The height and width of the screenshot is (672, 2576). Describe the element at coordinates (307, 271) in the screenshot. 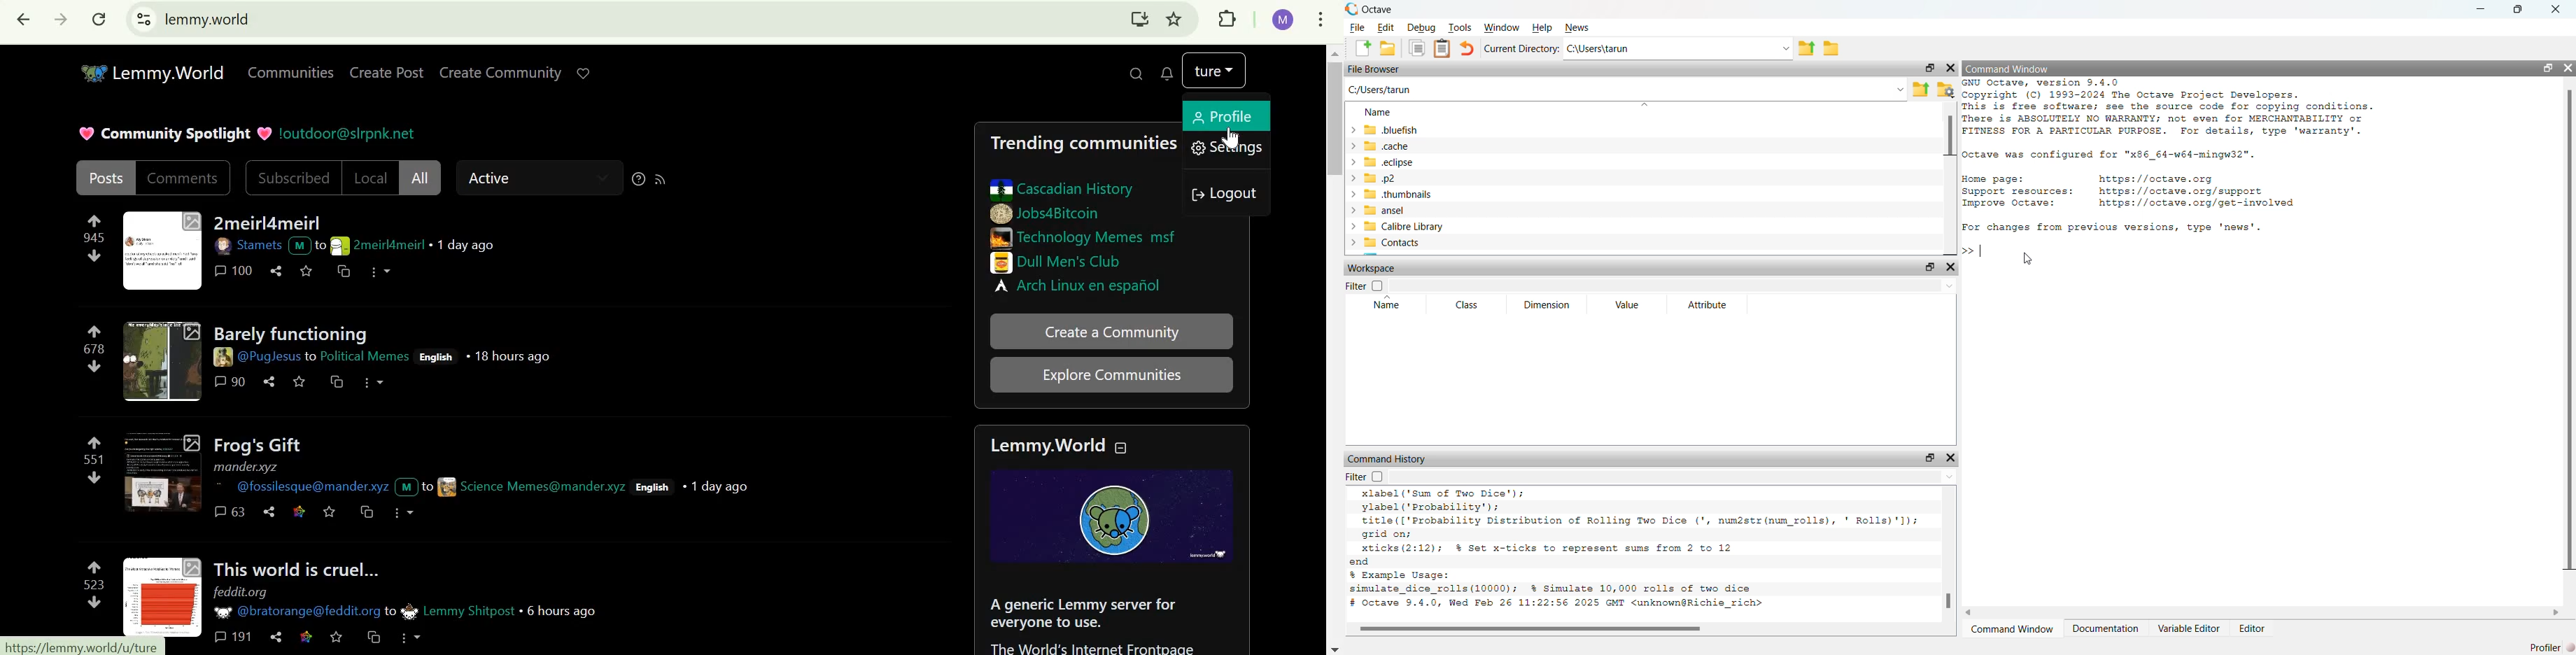

I see `save` at that location.